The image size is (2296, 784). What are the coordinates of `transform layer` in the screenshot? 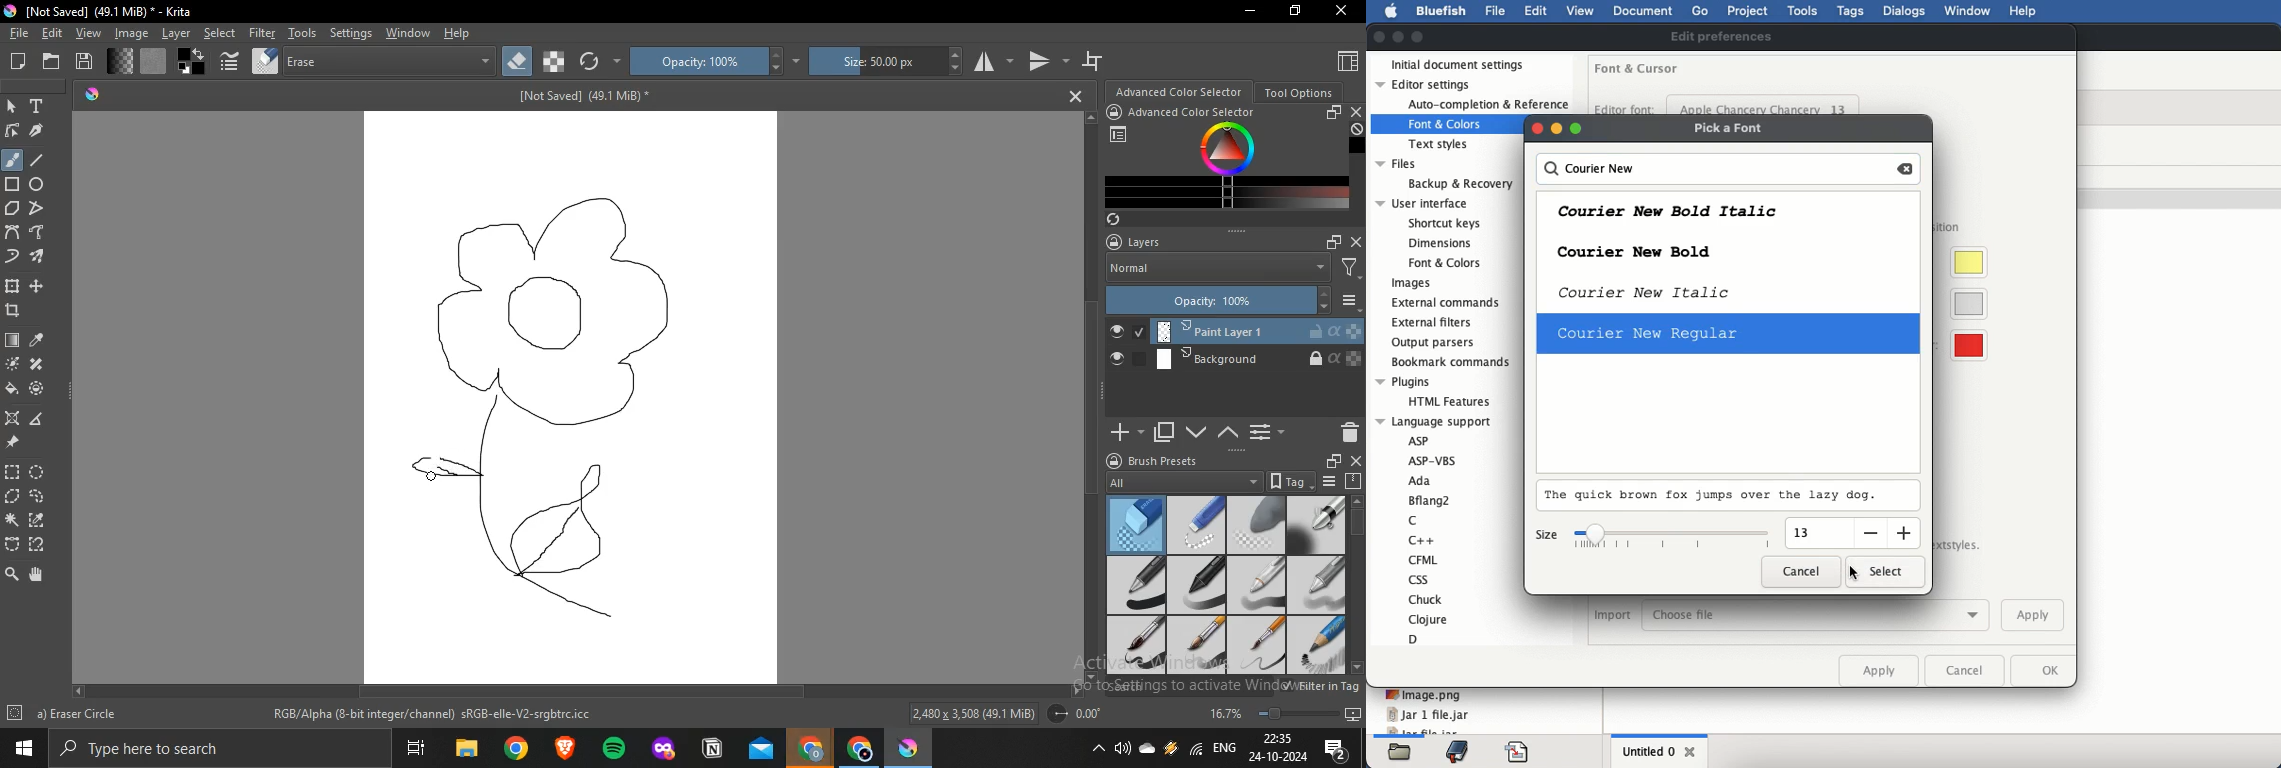 It's located at (14, 287).